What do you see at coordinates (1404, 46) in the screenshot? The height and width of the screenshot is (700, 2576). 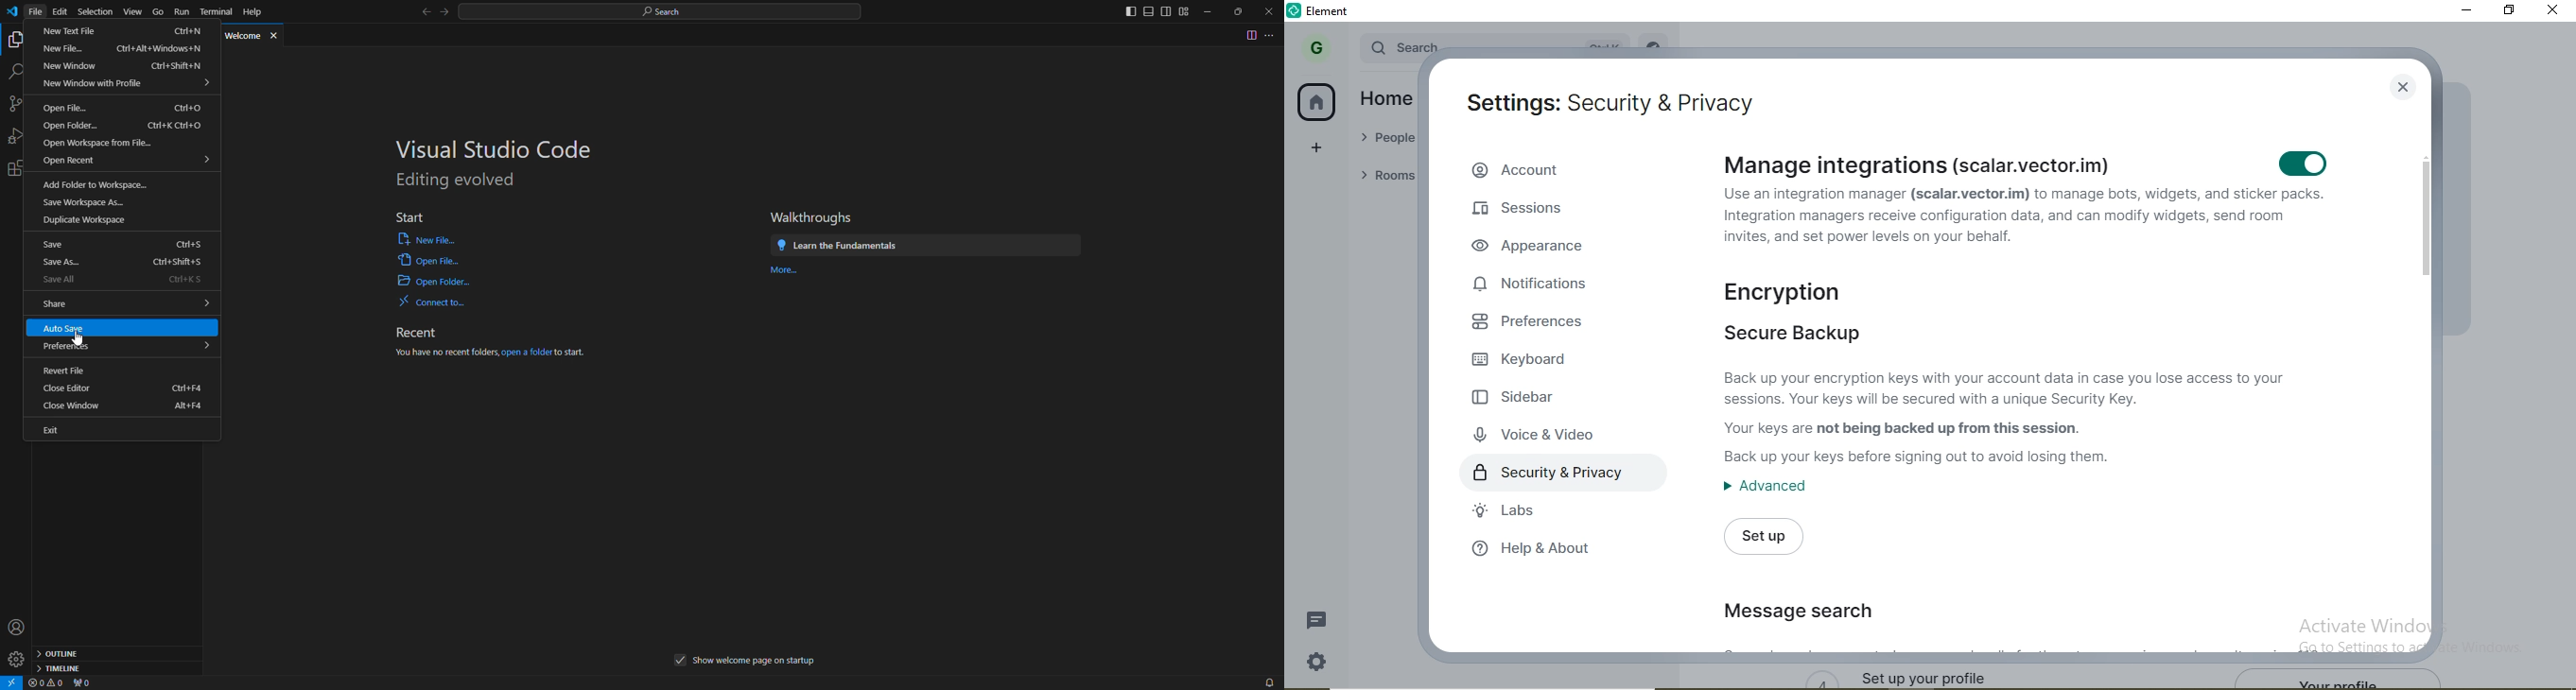 I see `search bar` at bounding box center [1404, 46].